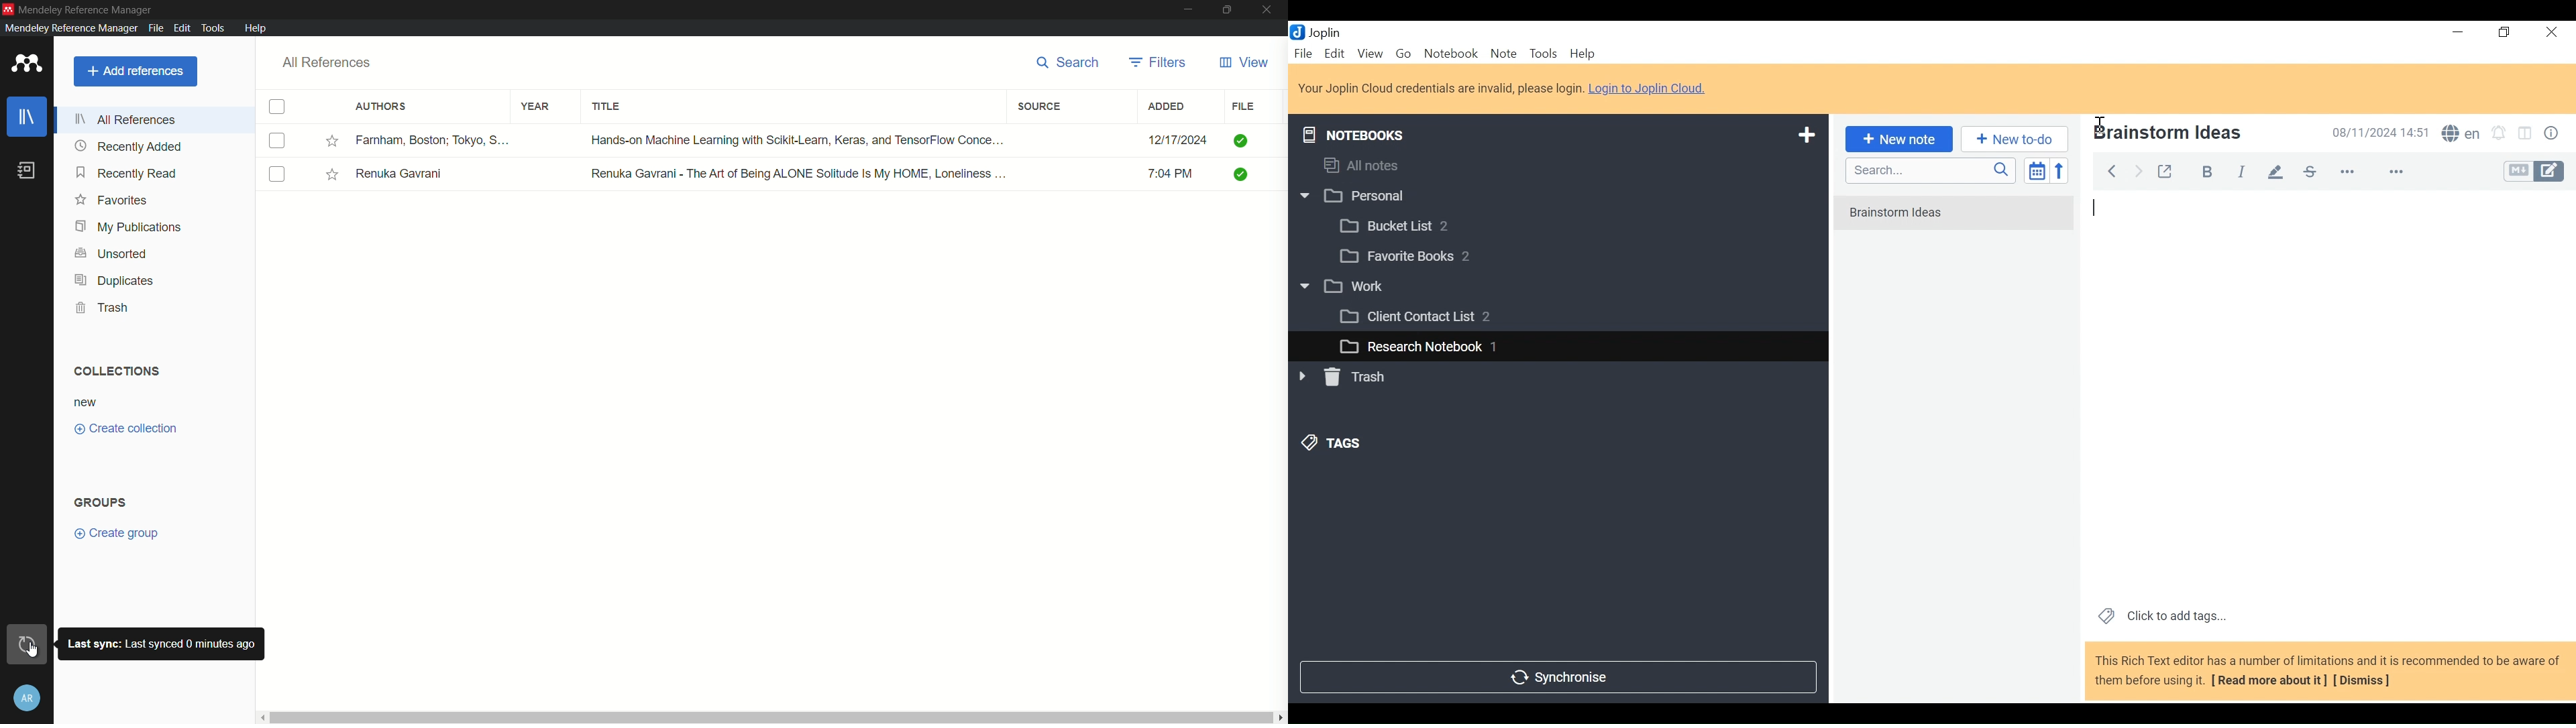 Image resolution: width=2576 pixels, height=728 pixels. What do you see at coordinates (1896, 138) in the screenshot?
I see `New note` at bounding box center [1896, 138].